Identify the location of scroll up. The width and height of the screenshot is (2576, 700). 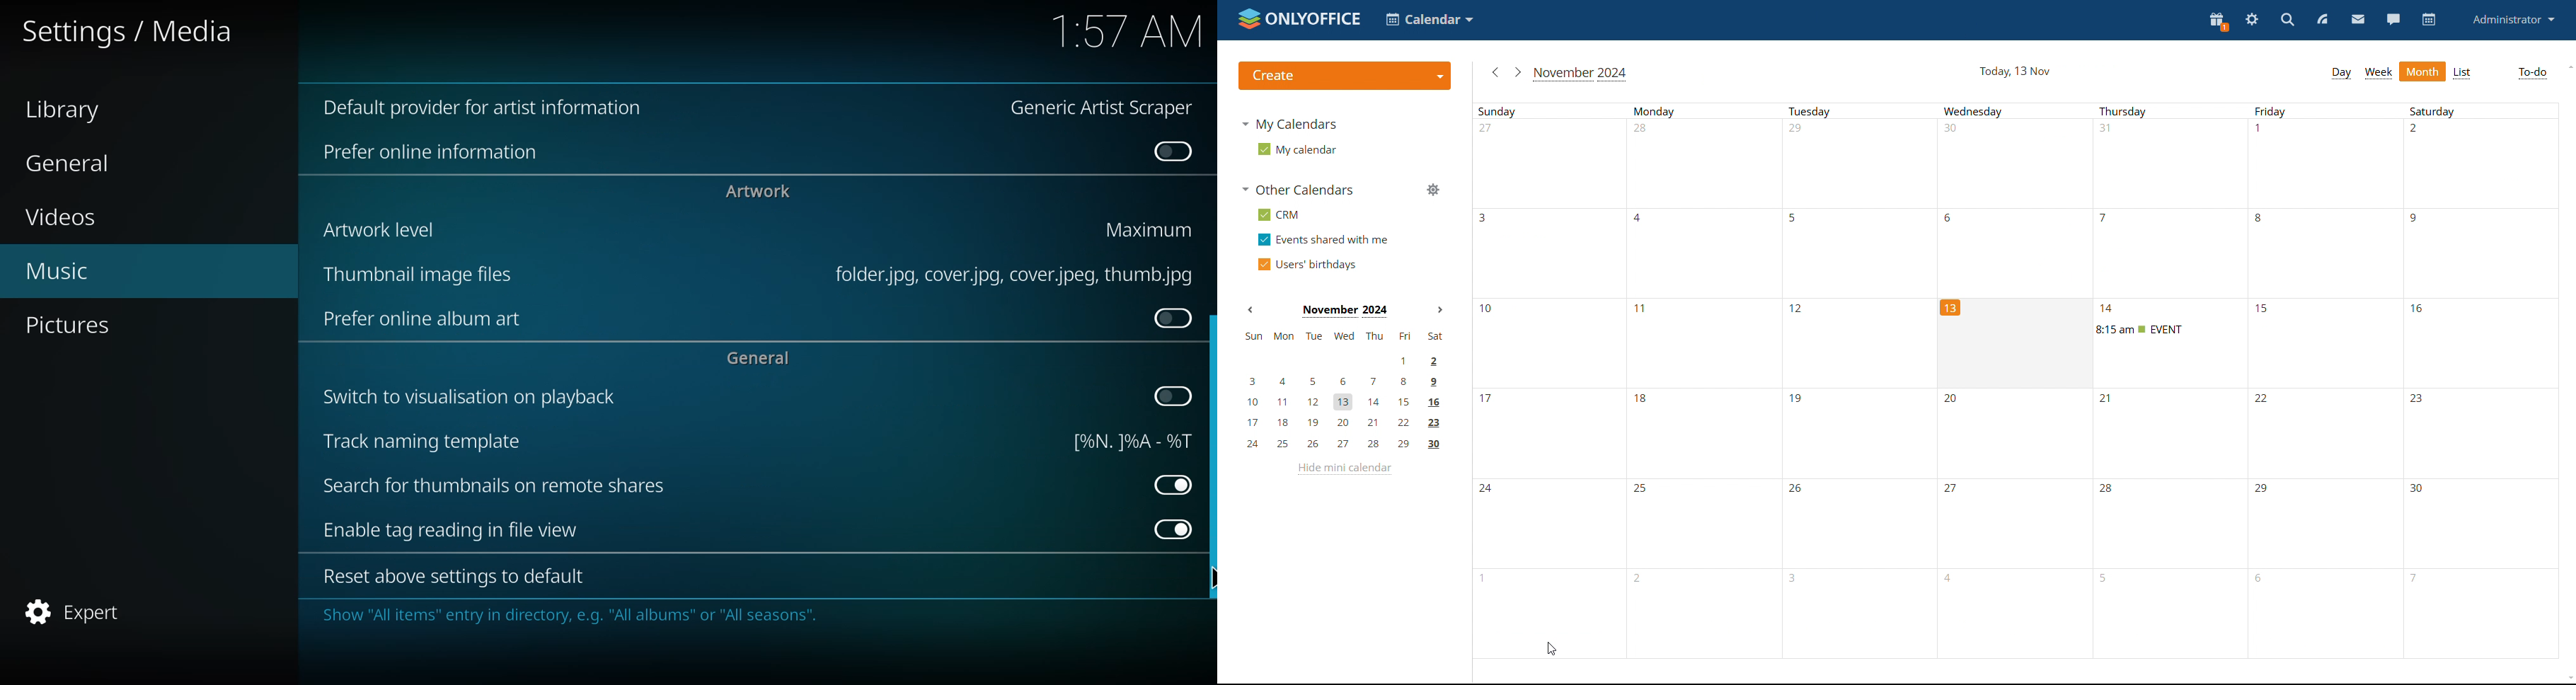
(2568, 67).